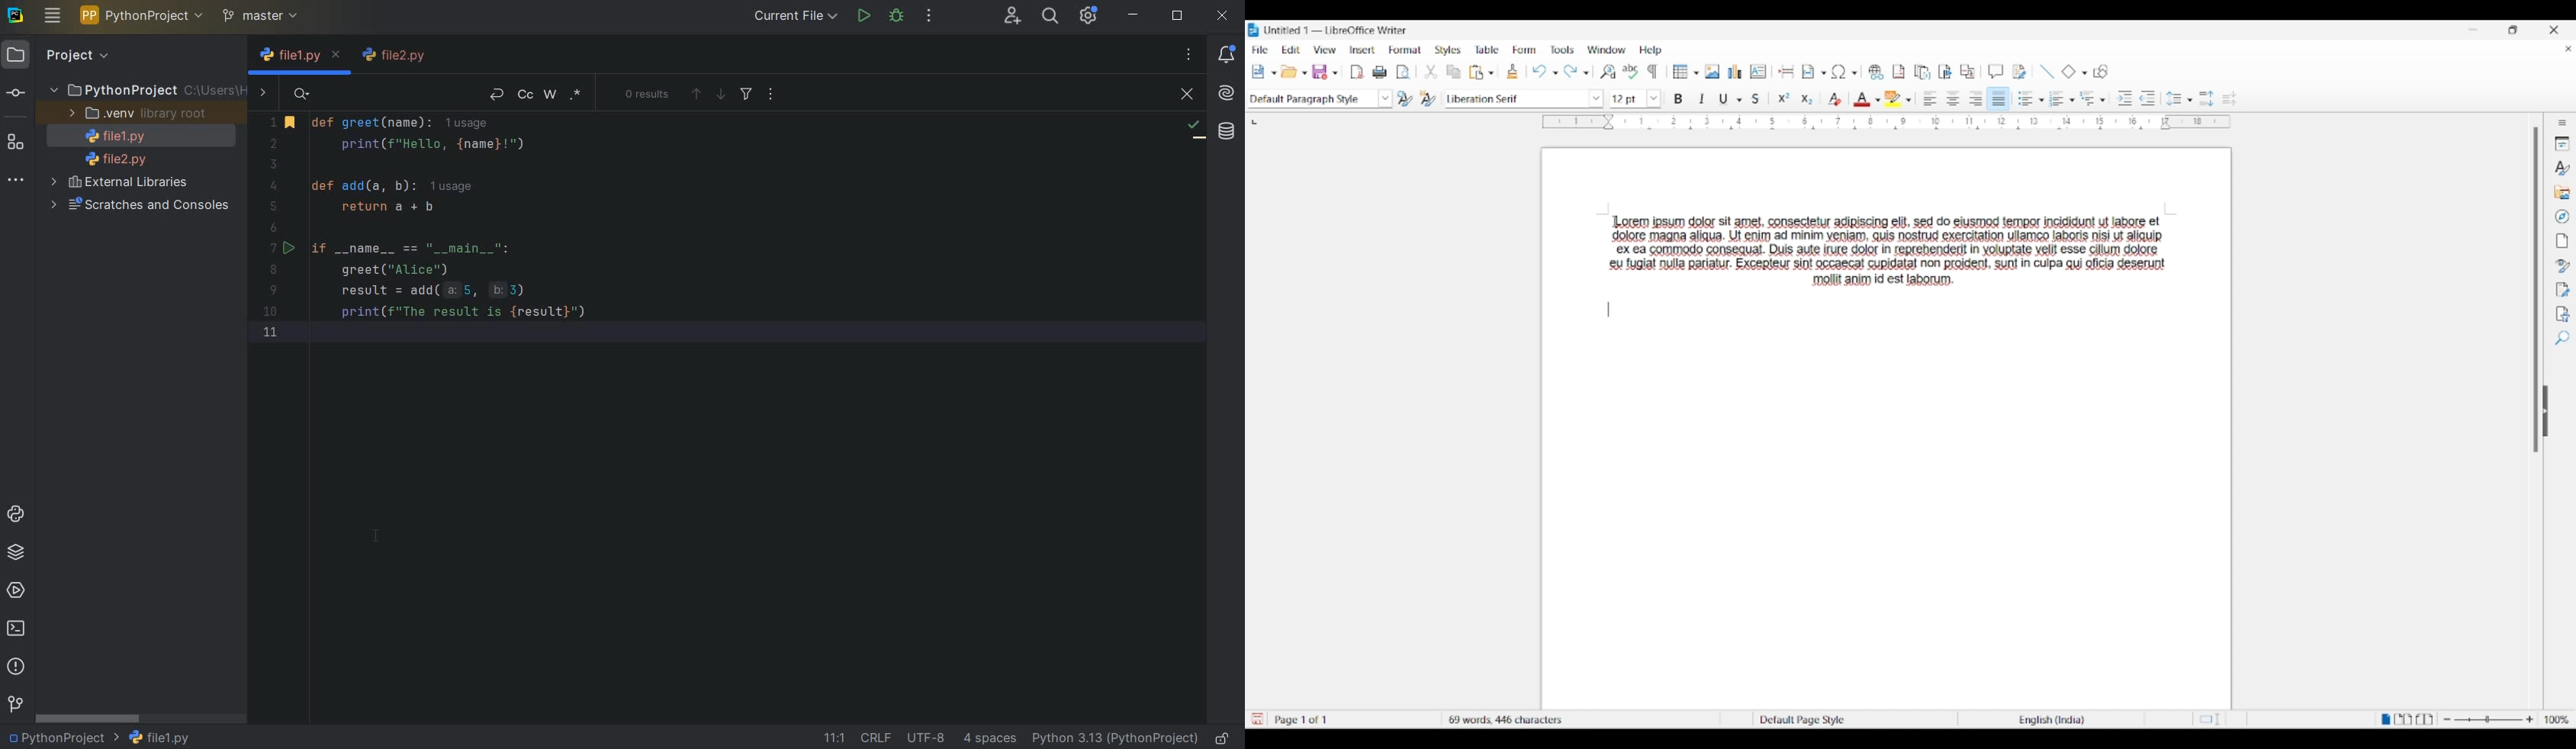 This screenshot has height=756, width=2576. What do you see at coordinates (863, 15) in the screenshot?
I see `RUN` at bounding box center [863, 15].